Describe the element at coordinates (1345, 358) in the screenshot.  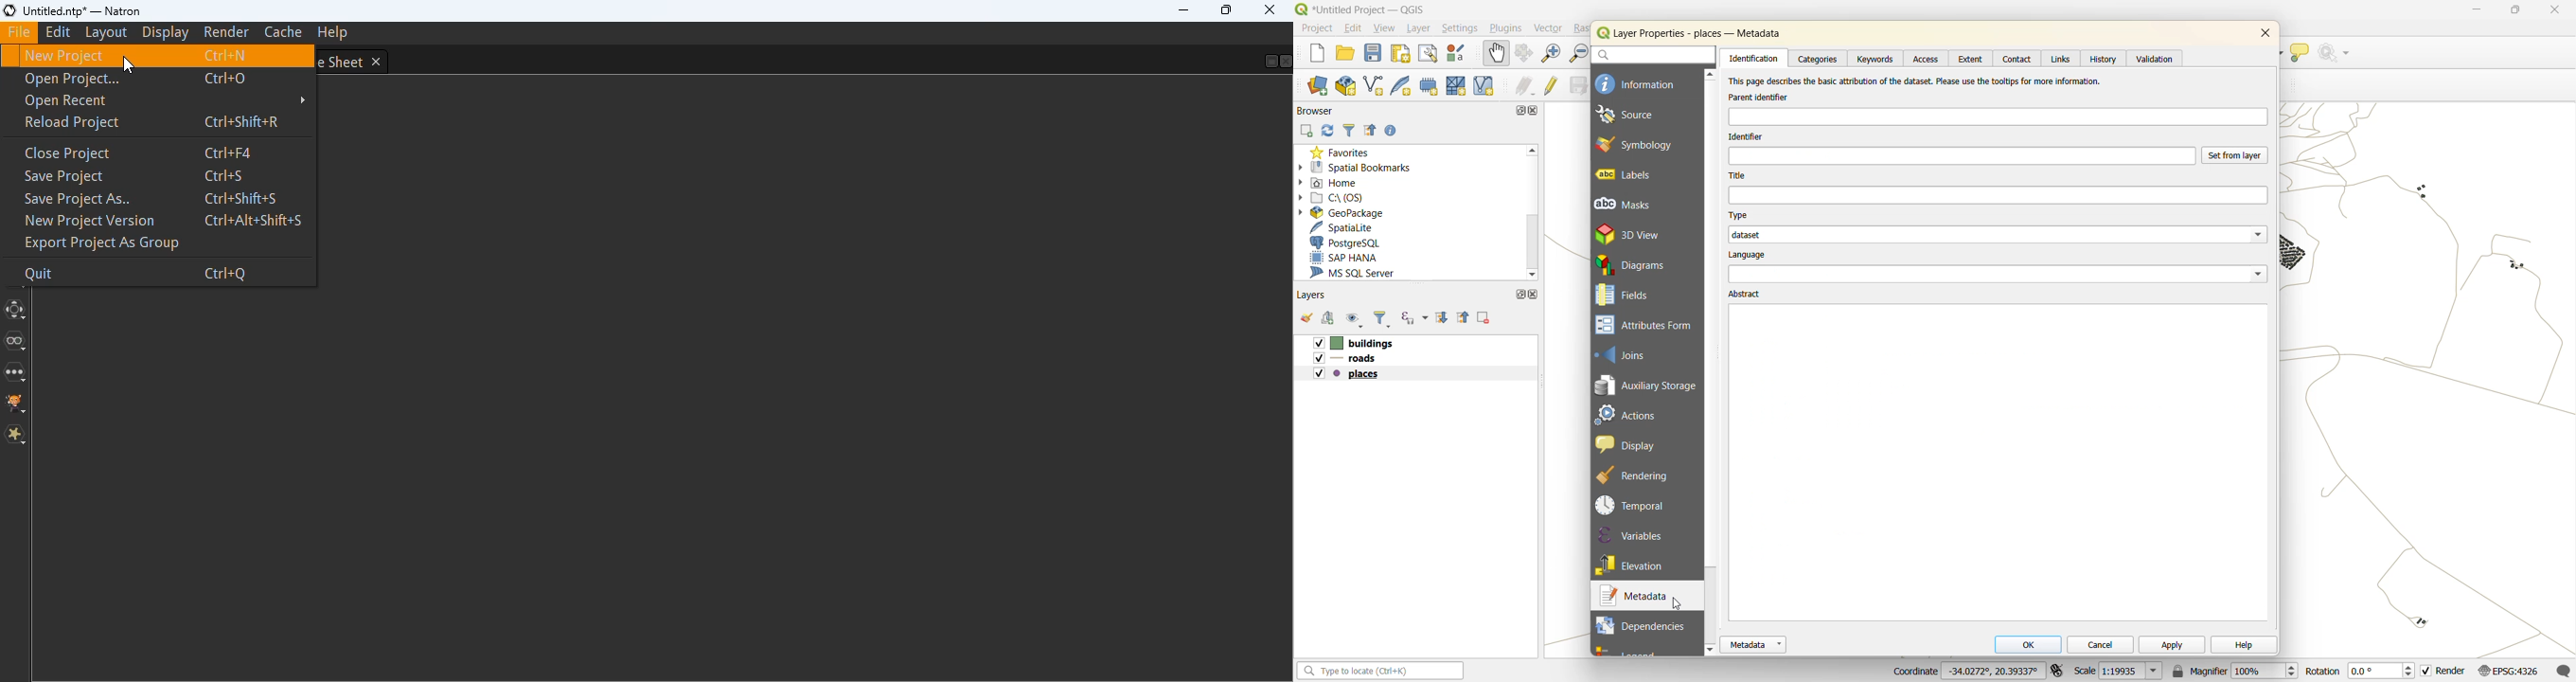
I see `layers` at that location.